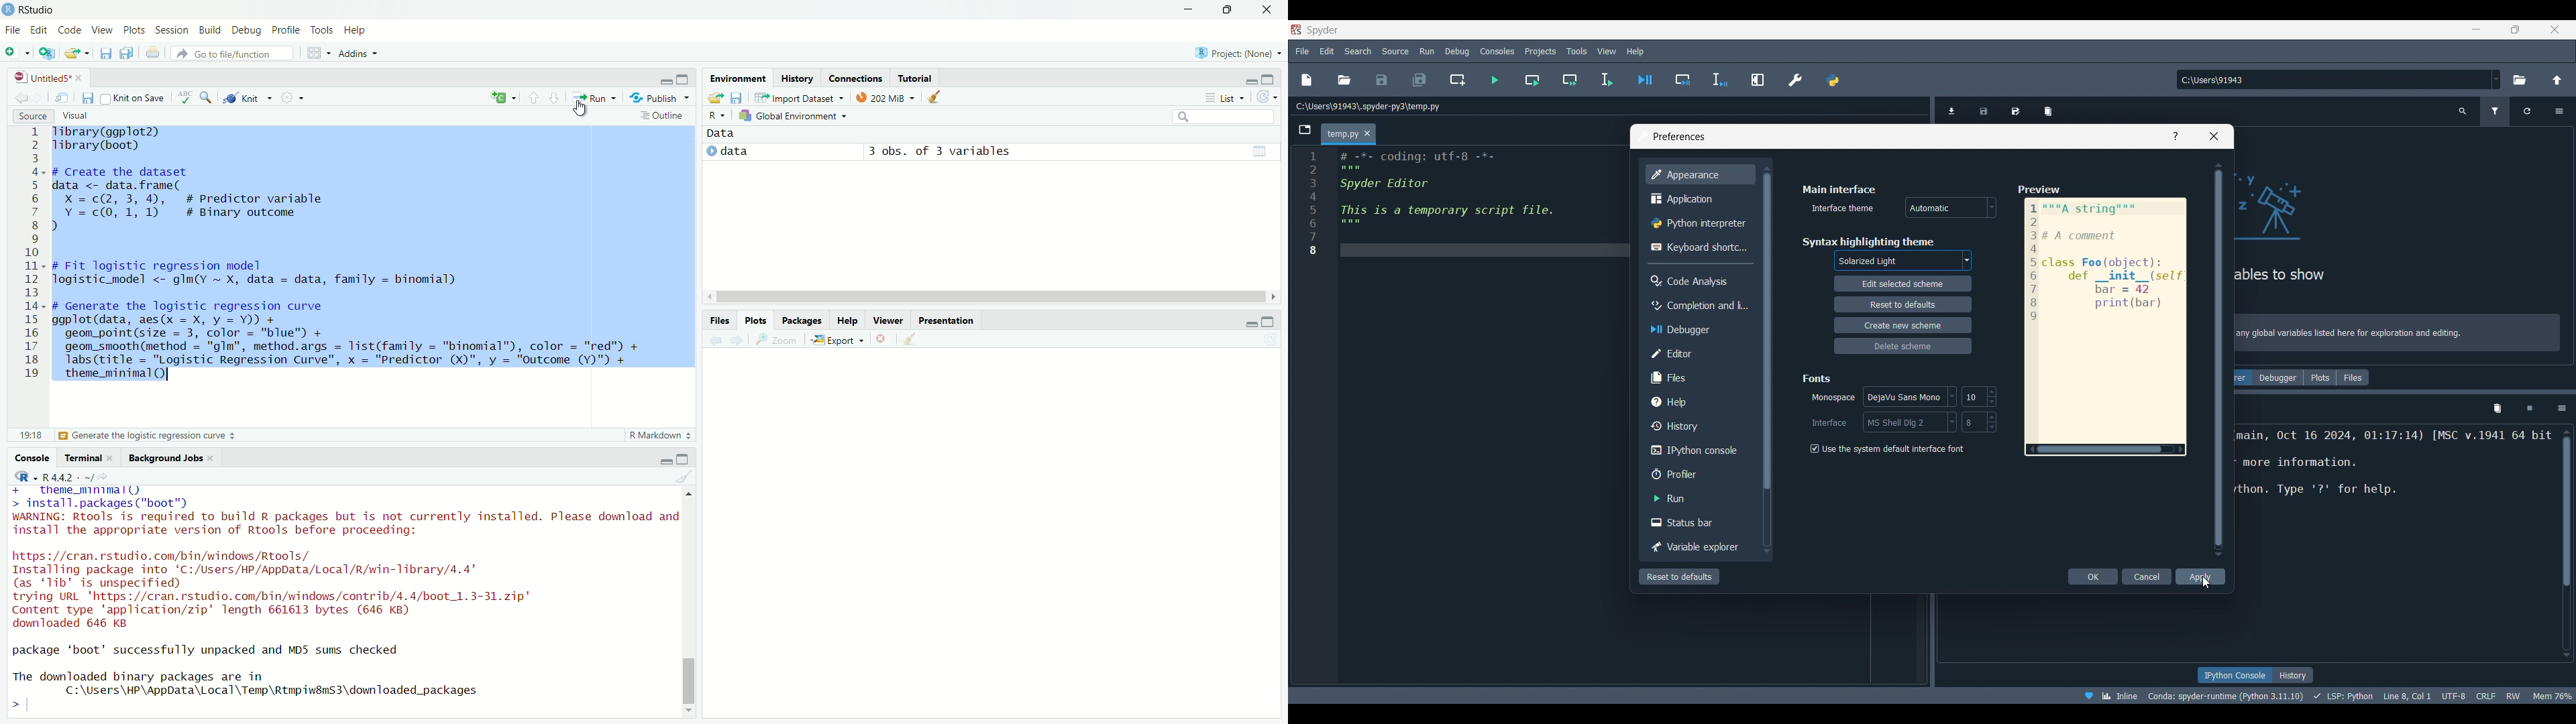  What do you see at coordinates (720, 321) in the screenshot?
I see `Files` at bounding box center [720, 321].